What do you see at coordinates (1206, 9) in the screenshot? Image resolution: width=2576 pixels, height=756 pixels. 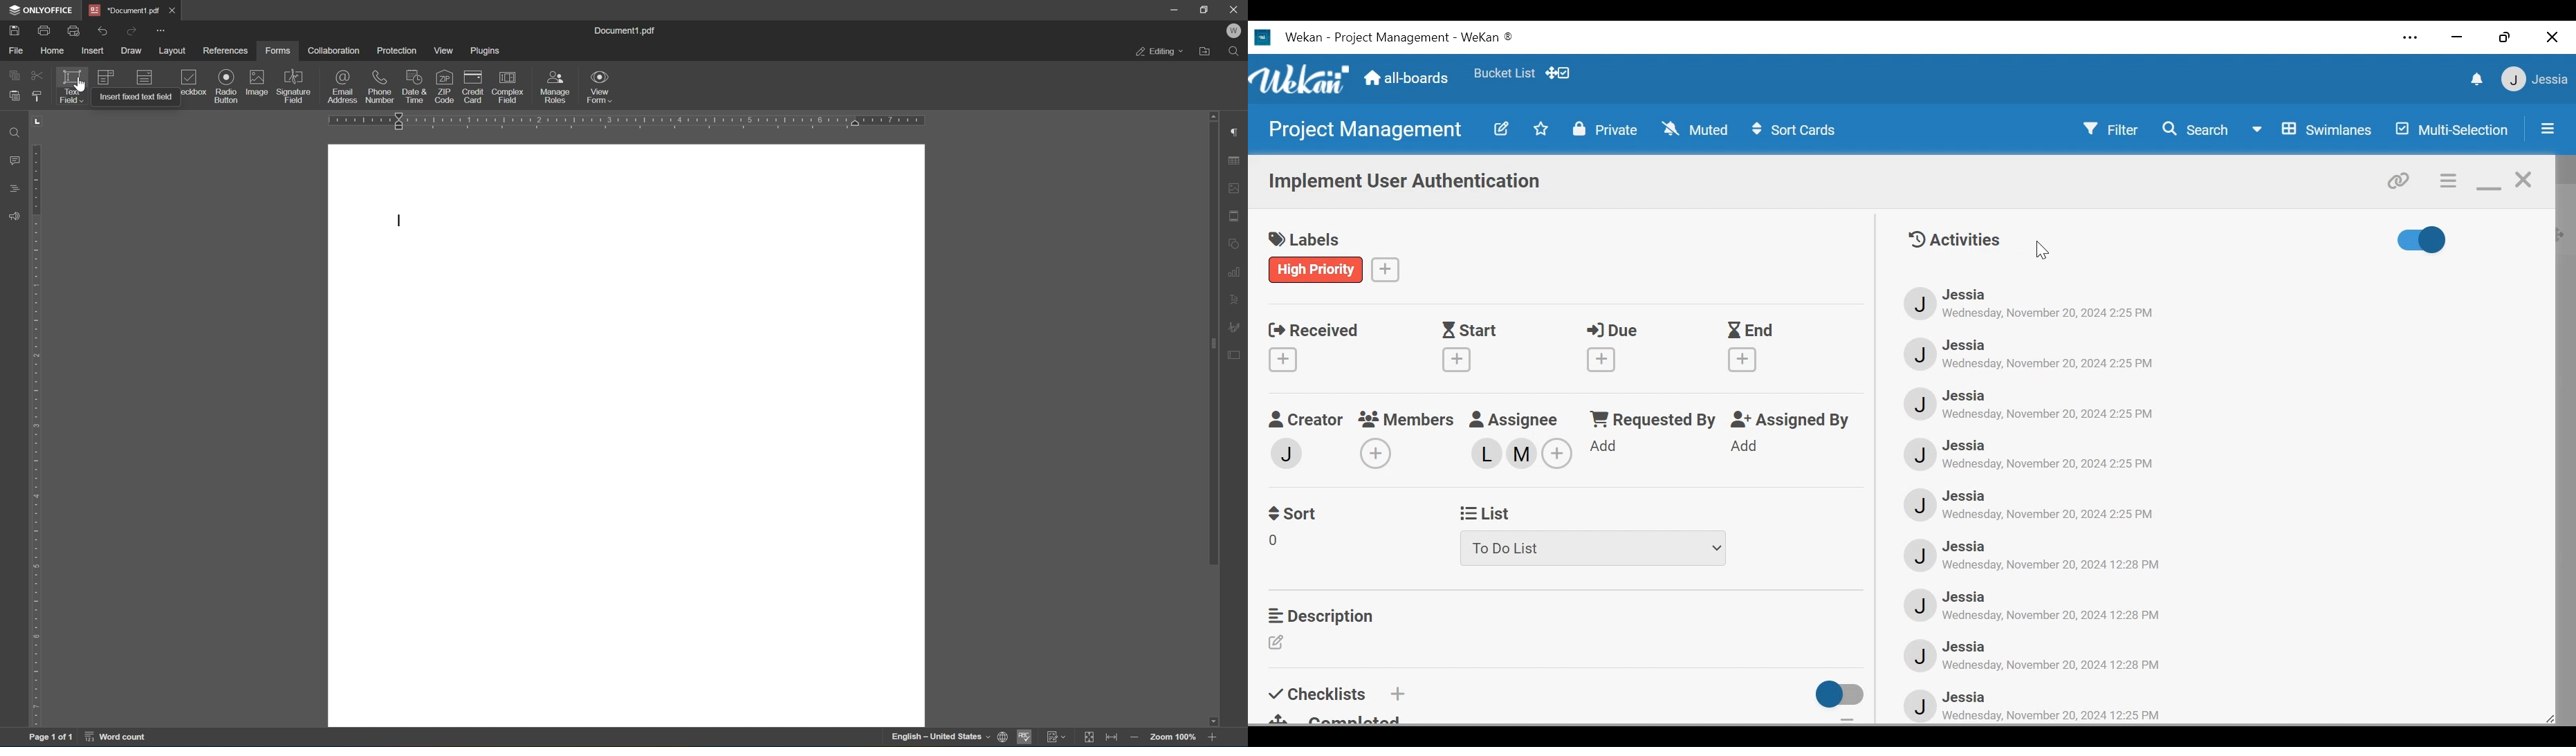 I see `restore down` at bounding box center [1206, 9].